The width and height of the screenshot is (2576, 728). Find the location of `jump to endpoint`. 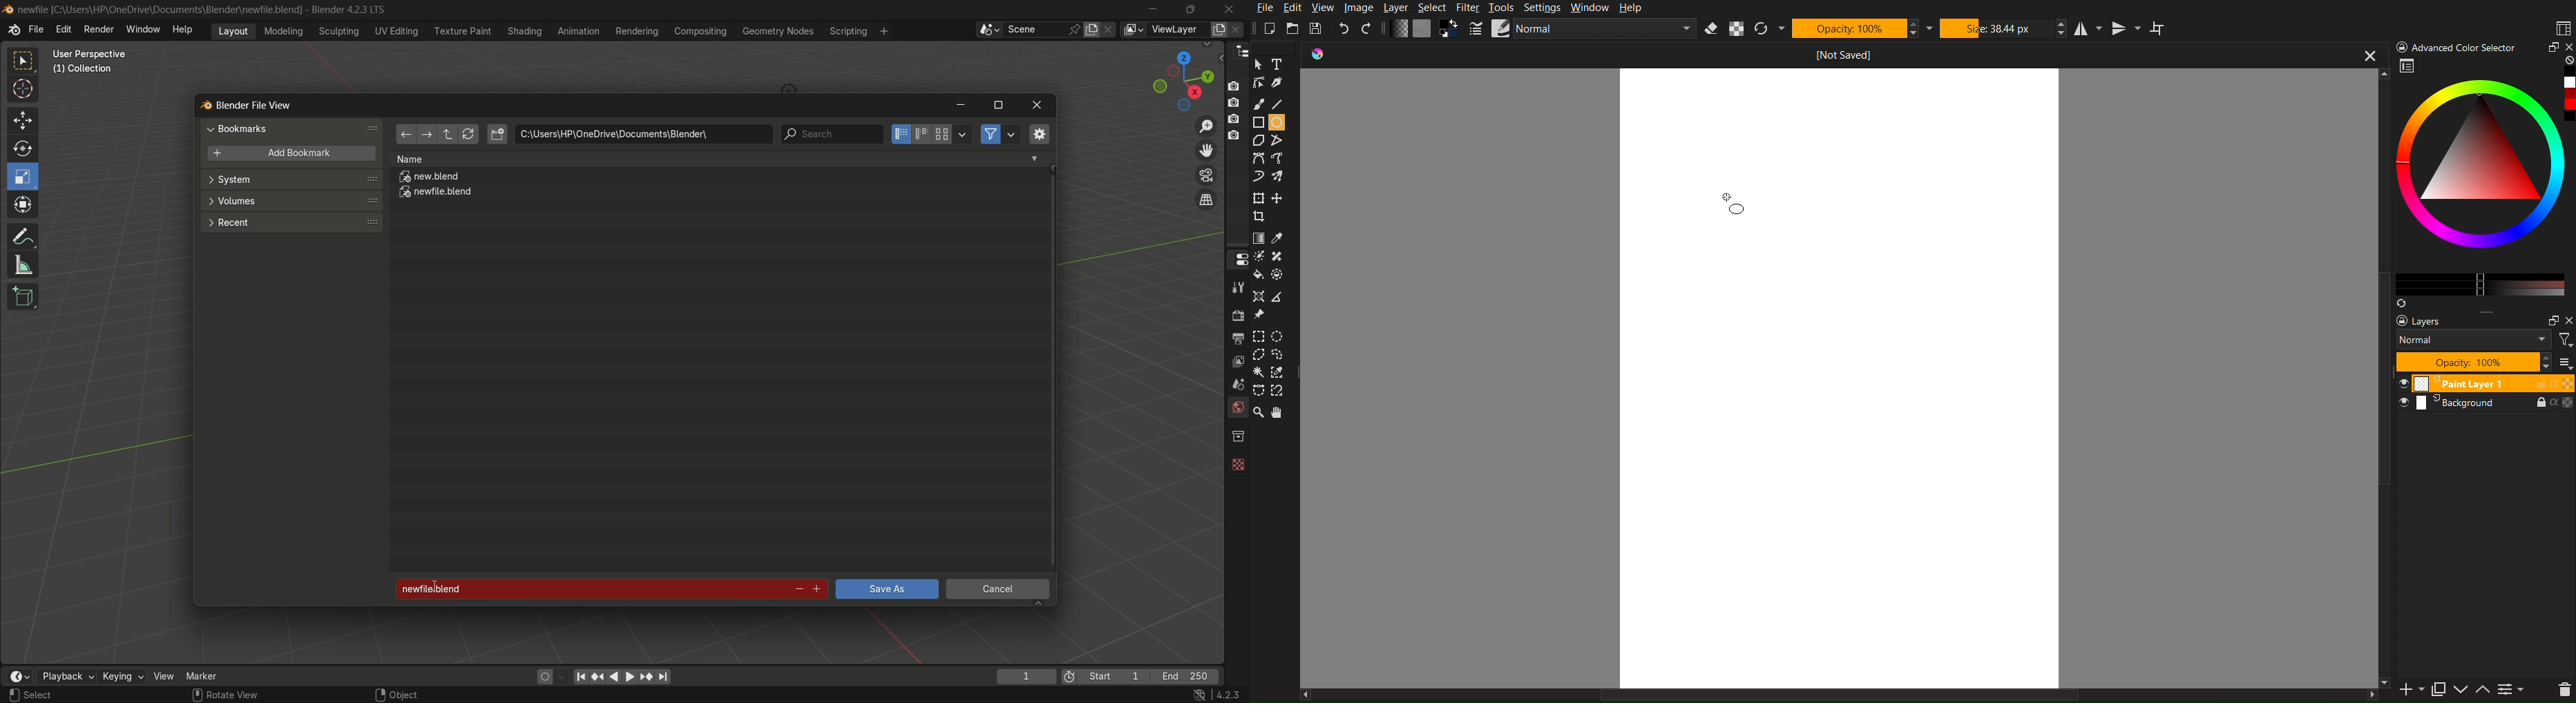

jump to endpoint is located at coordinates (581, 676).